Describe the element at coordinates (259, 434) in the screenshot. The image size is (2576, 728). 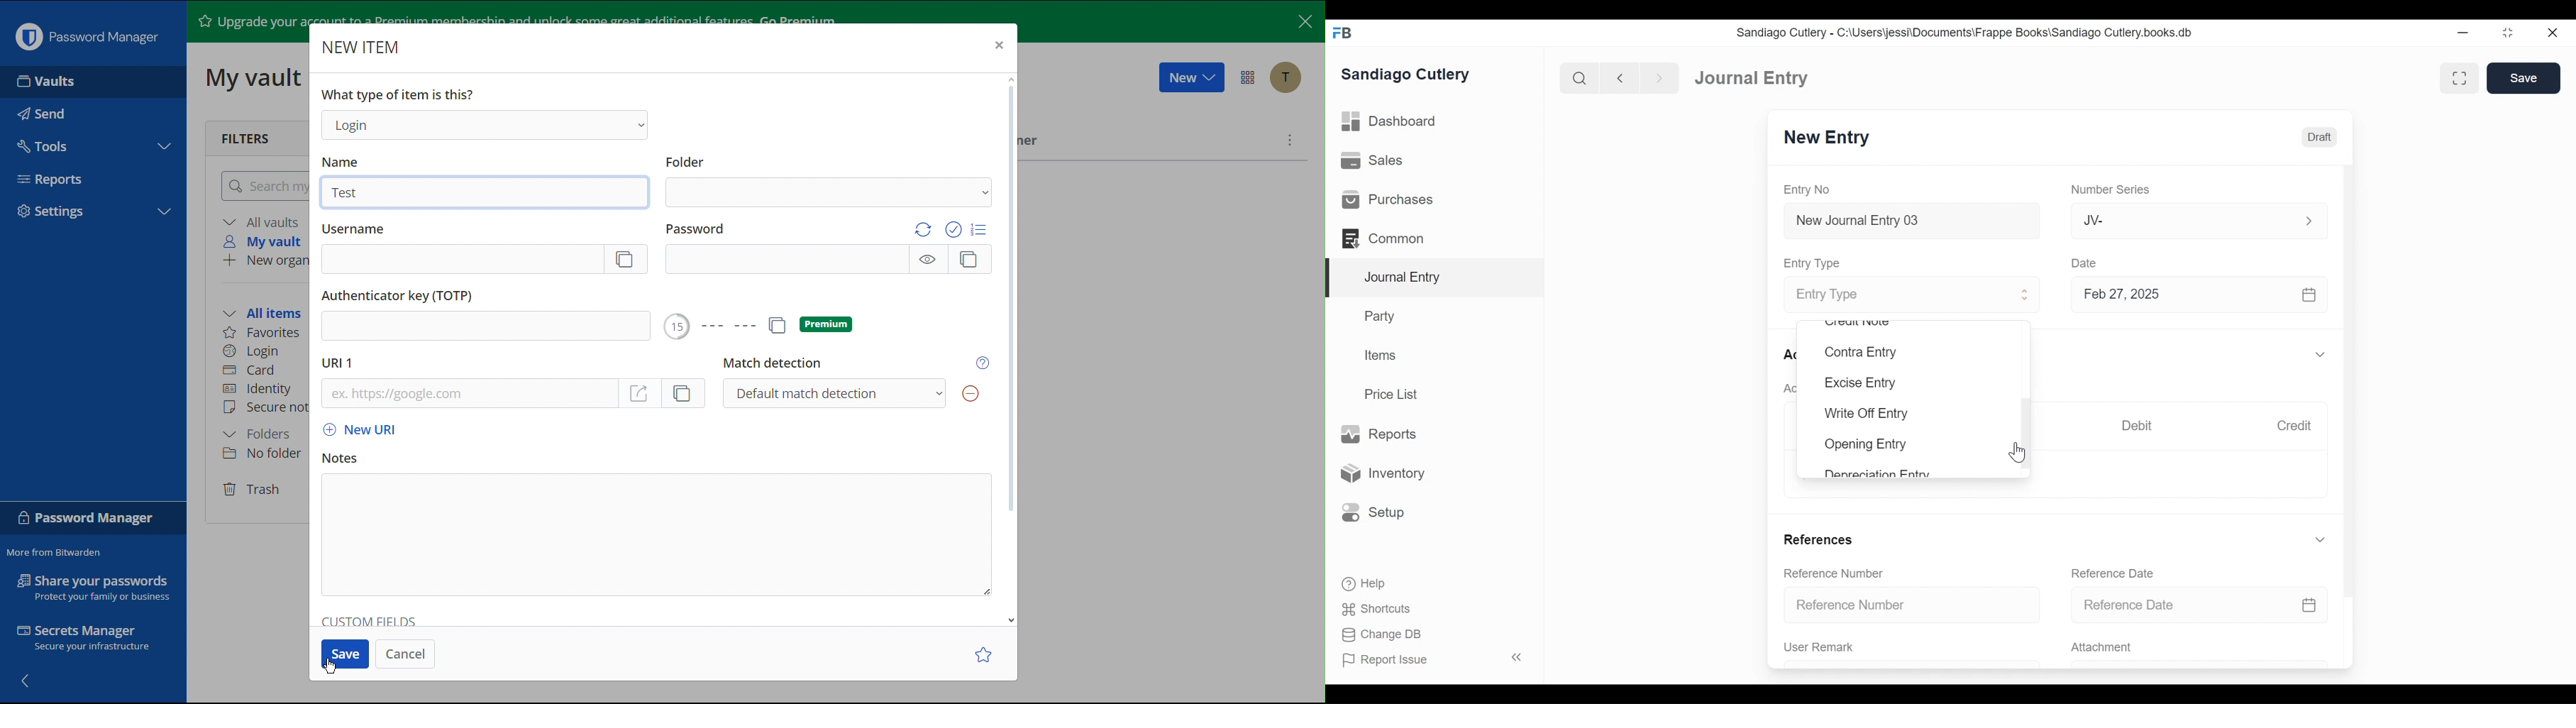
I see `Folders` at that location.